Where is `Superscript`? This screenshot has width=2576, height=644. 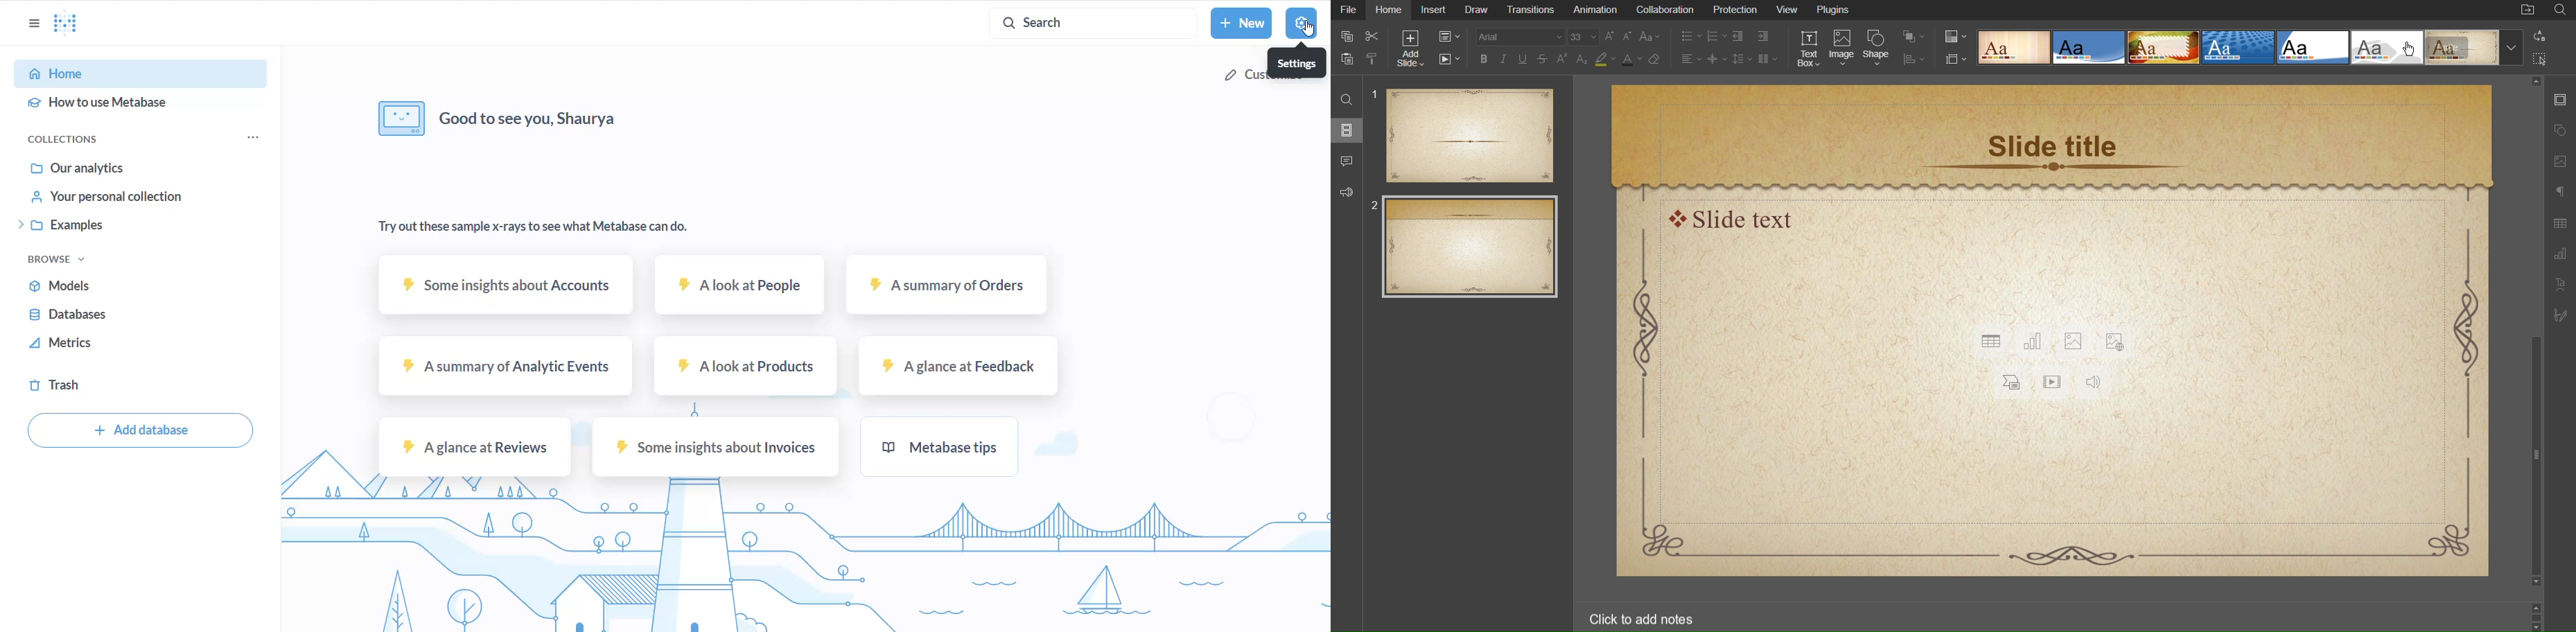
Superscript is located at coordinates (1563, 60).